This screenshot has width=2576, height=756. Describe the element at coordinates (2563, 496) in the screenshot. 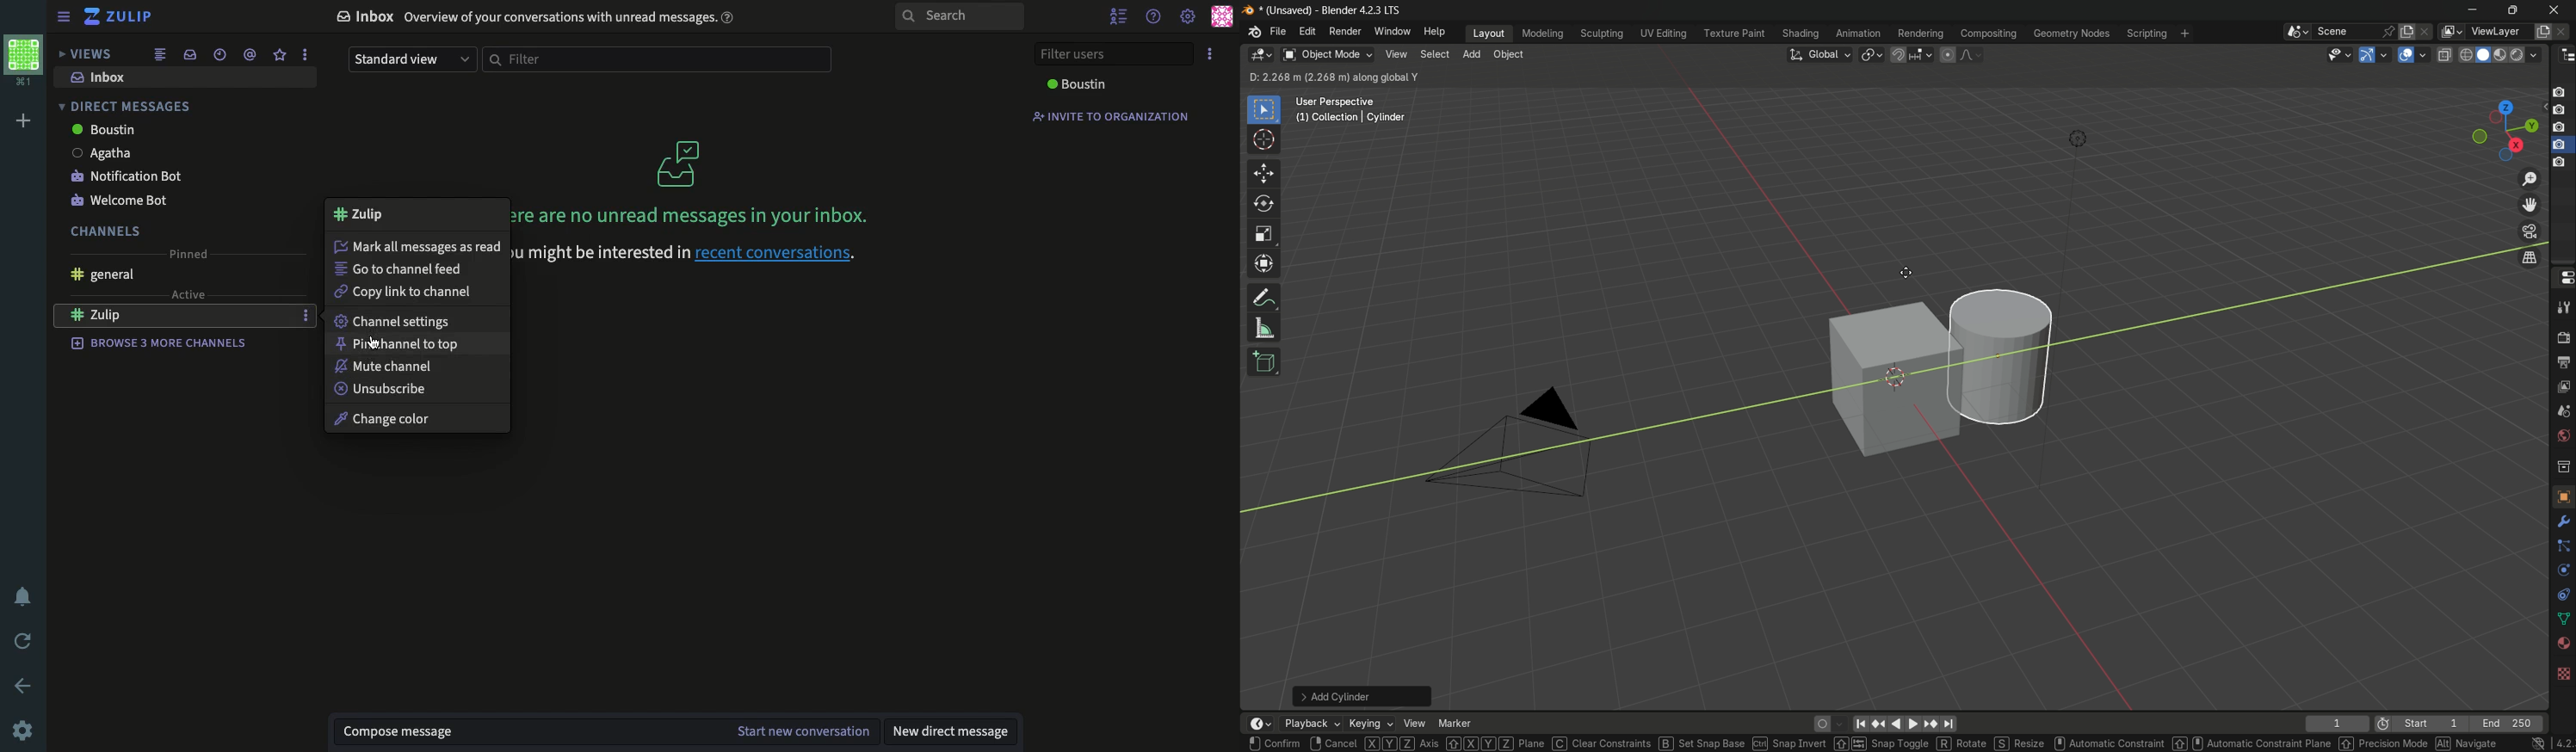

I see `texture` at that location.